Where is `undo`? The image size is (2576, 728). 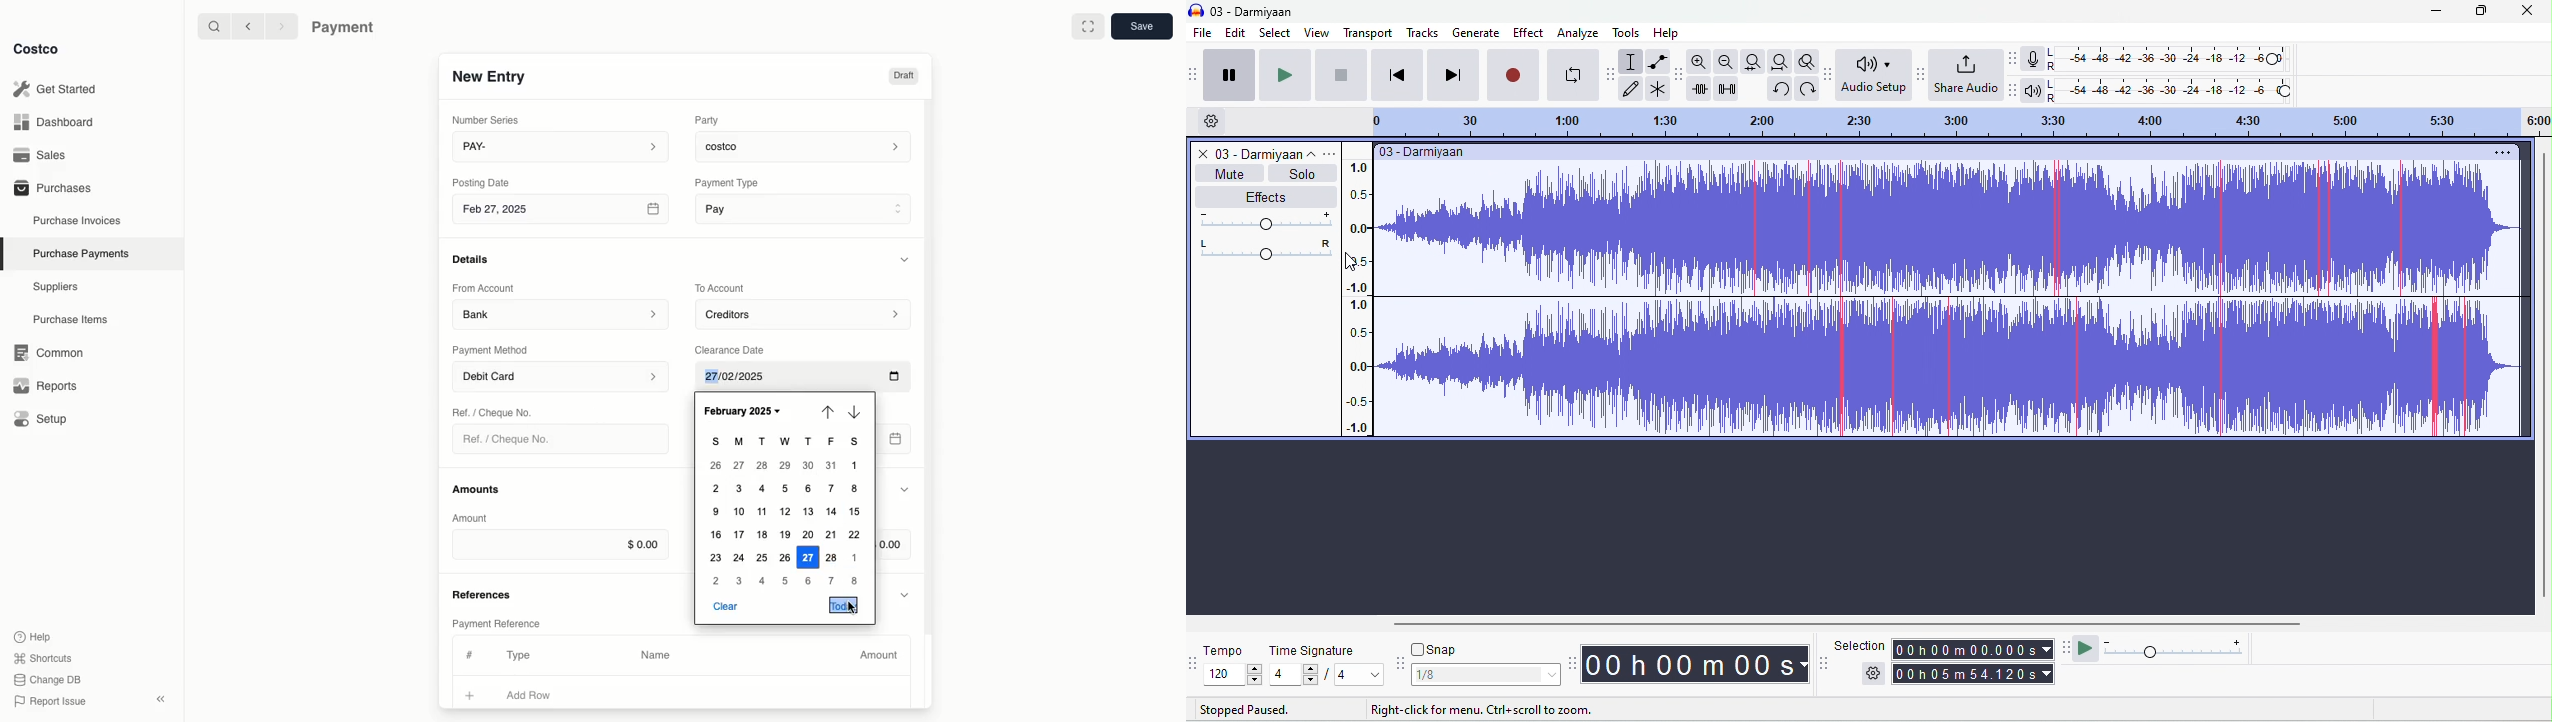 undo is located at coordinates (1806, 90).